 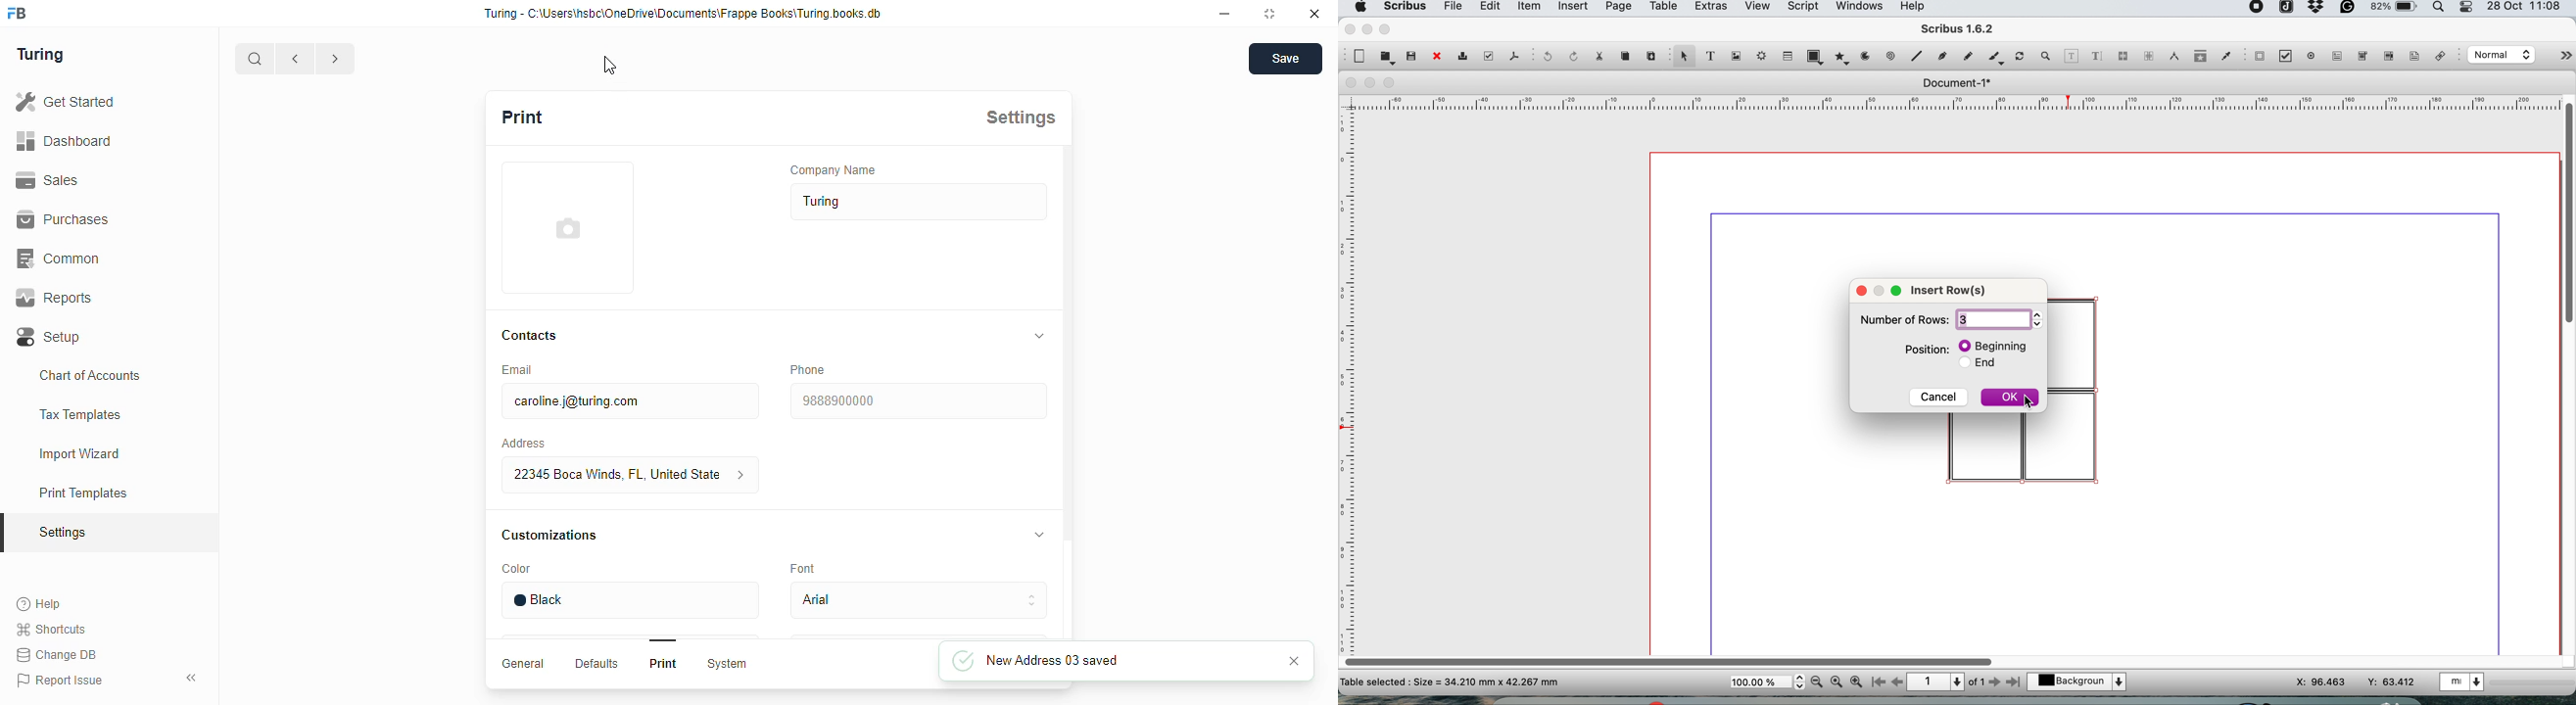 What do you see at coordinates (919, 400) in the screenshot?
I see `9888900000` at bounding box center [919, 400].